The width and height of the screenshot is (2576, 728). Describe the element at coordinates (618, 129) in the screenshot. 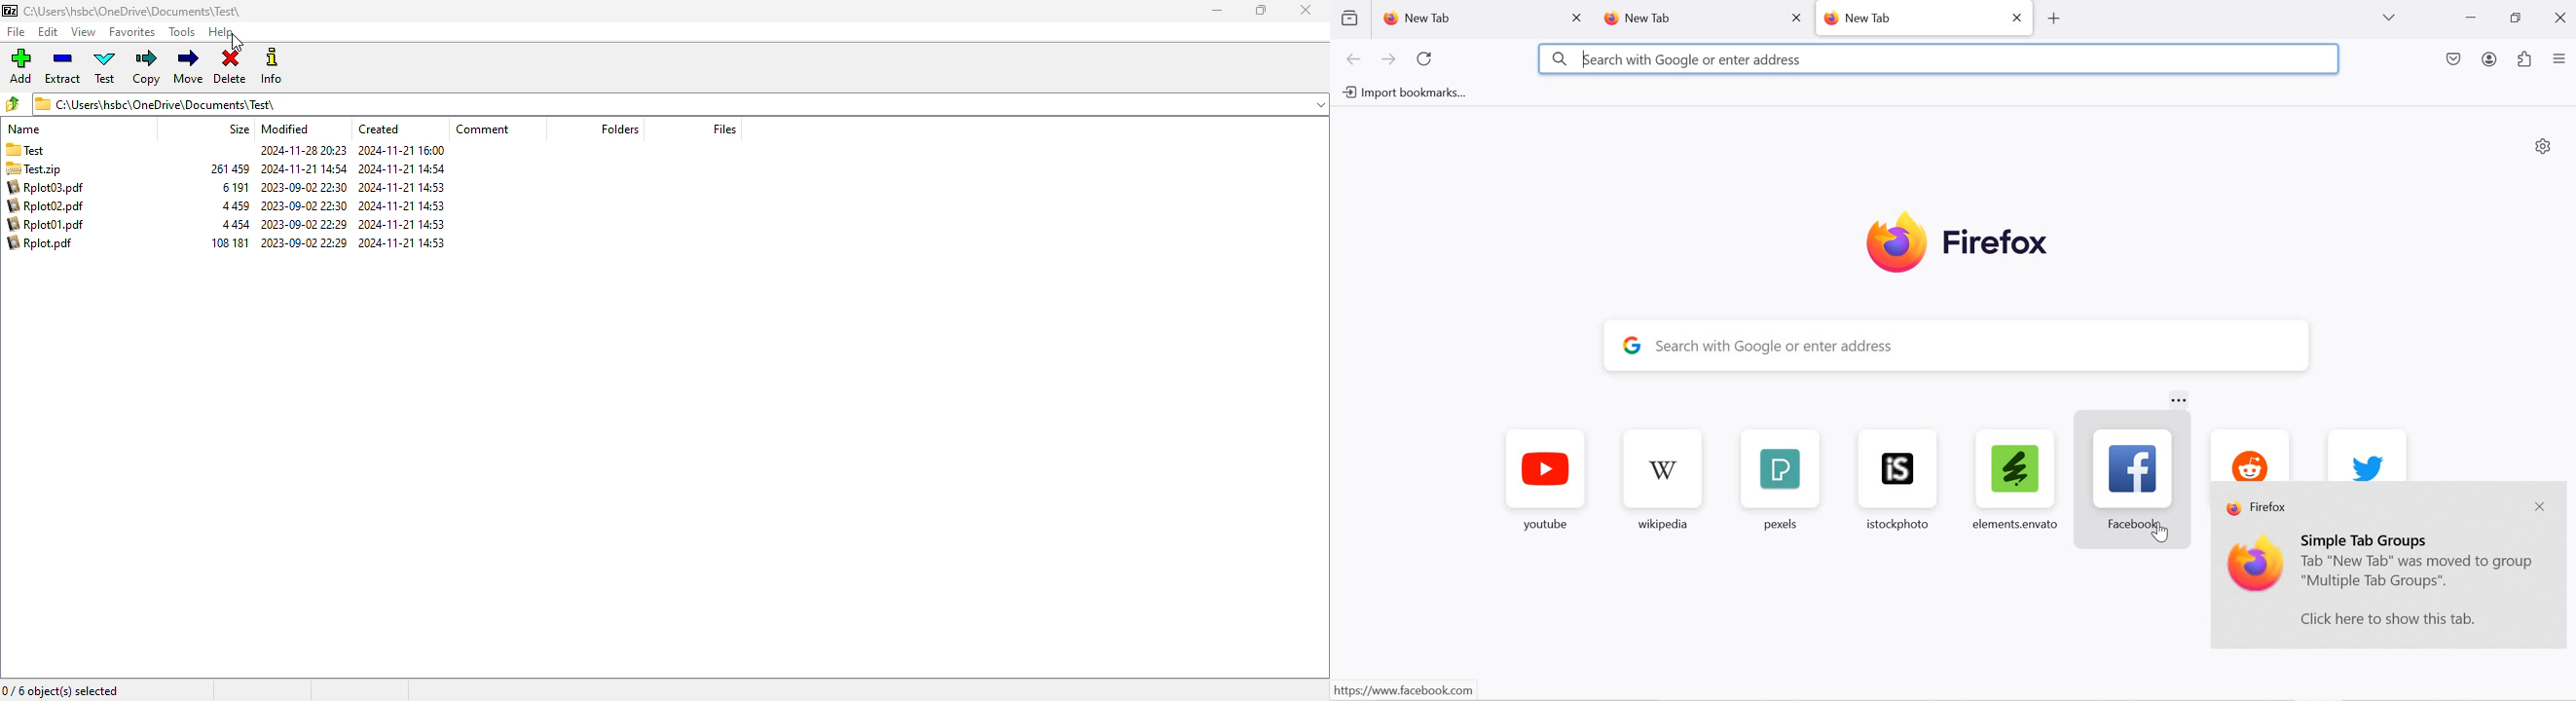

I see `folders` at that location.